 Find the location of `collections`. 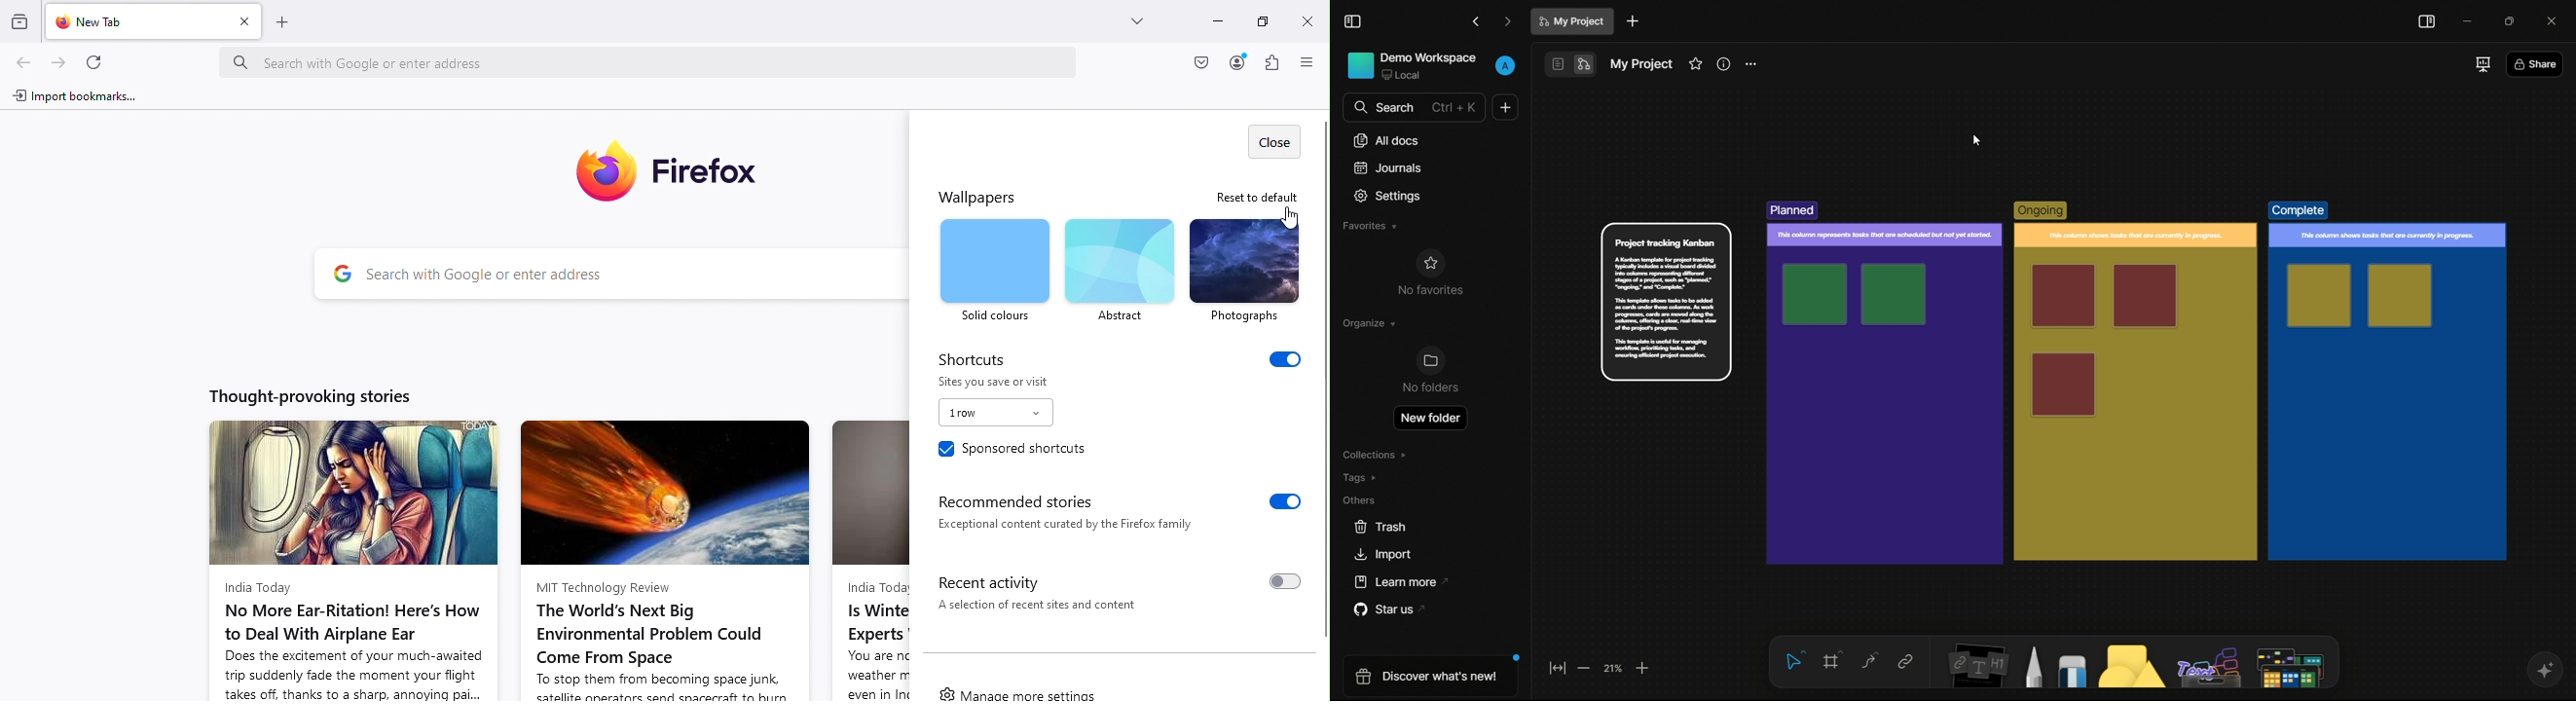

collections is located at coordinates (1374, 455).